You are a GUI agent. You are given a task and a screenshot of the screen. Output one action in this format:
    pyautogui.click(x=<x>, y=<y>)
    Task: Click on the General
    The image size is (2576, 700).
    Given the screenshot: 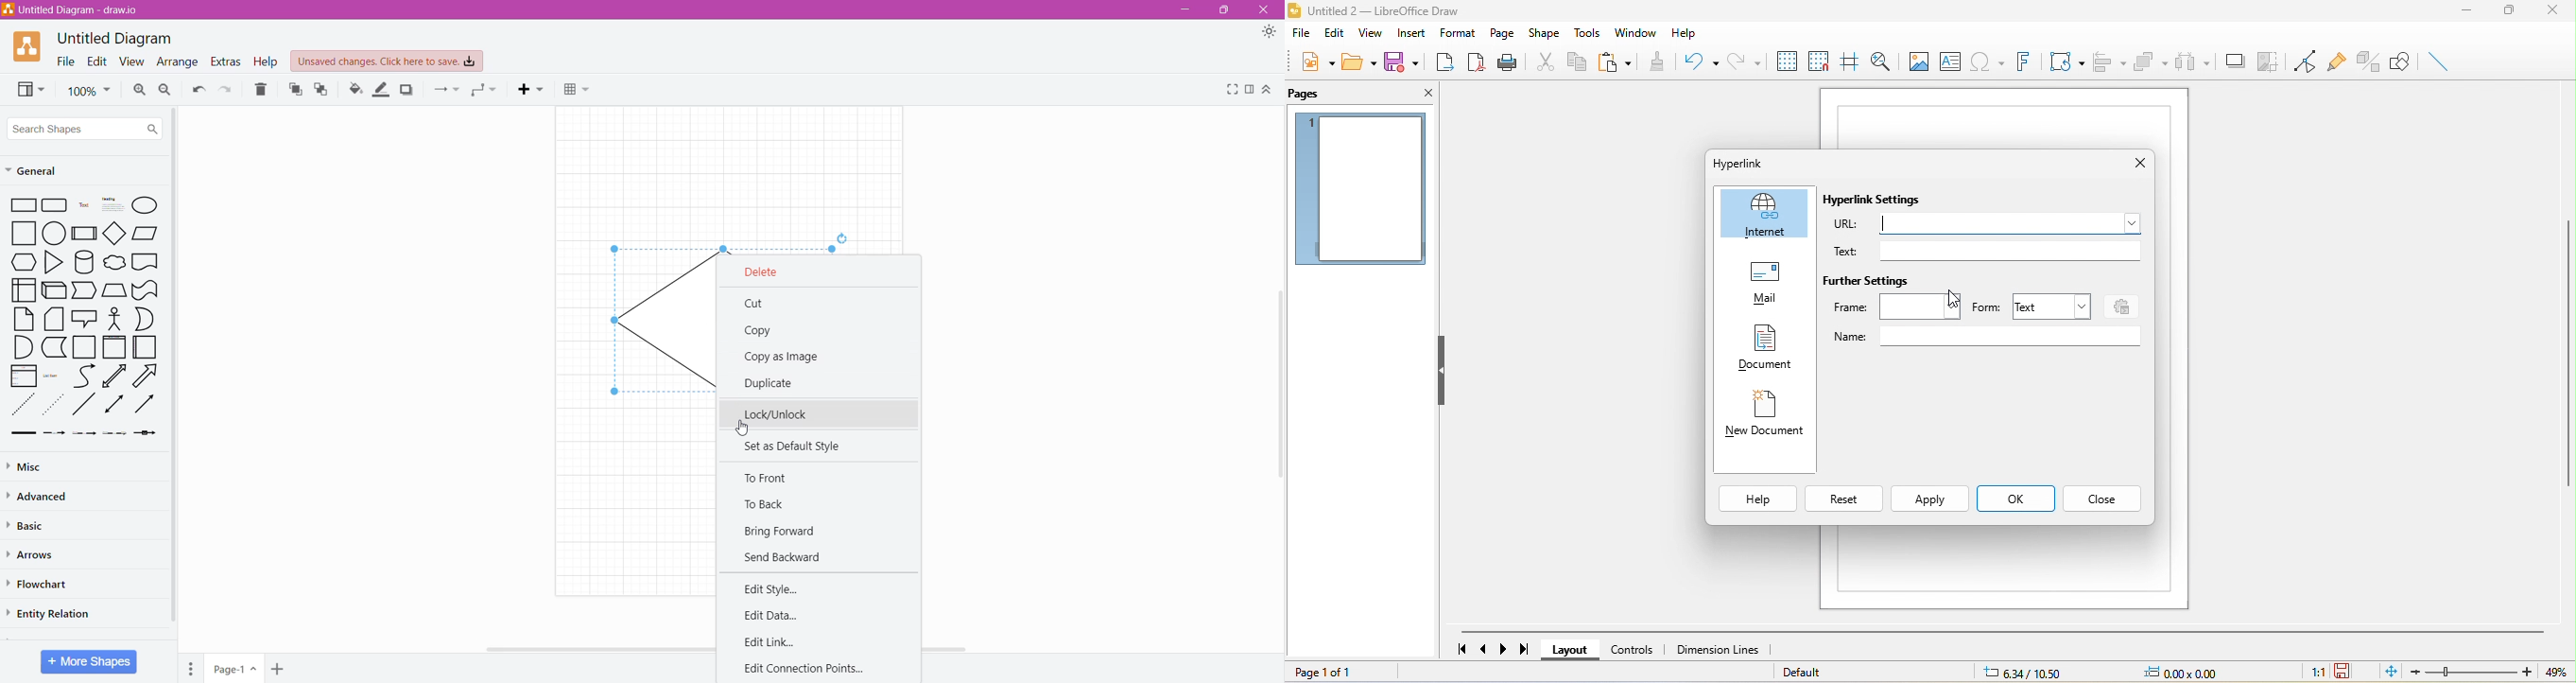 What is the action you would take?
    pyautogui.click(x=70, y=170)
    